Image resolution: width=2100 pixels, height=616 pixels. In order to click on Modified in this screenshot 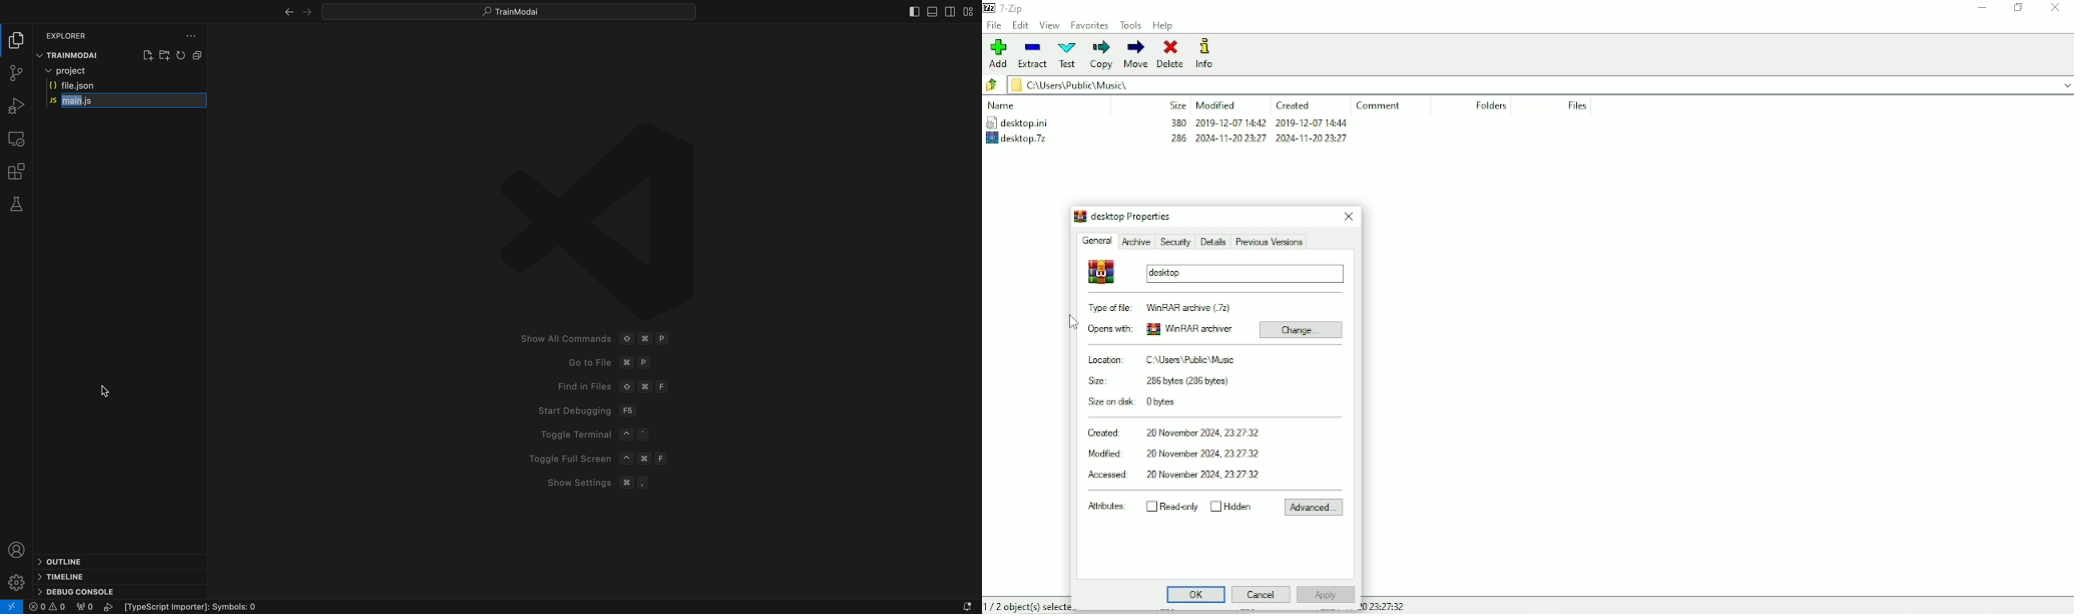, I will do `click(1216, 105)`.